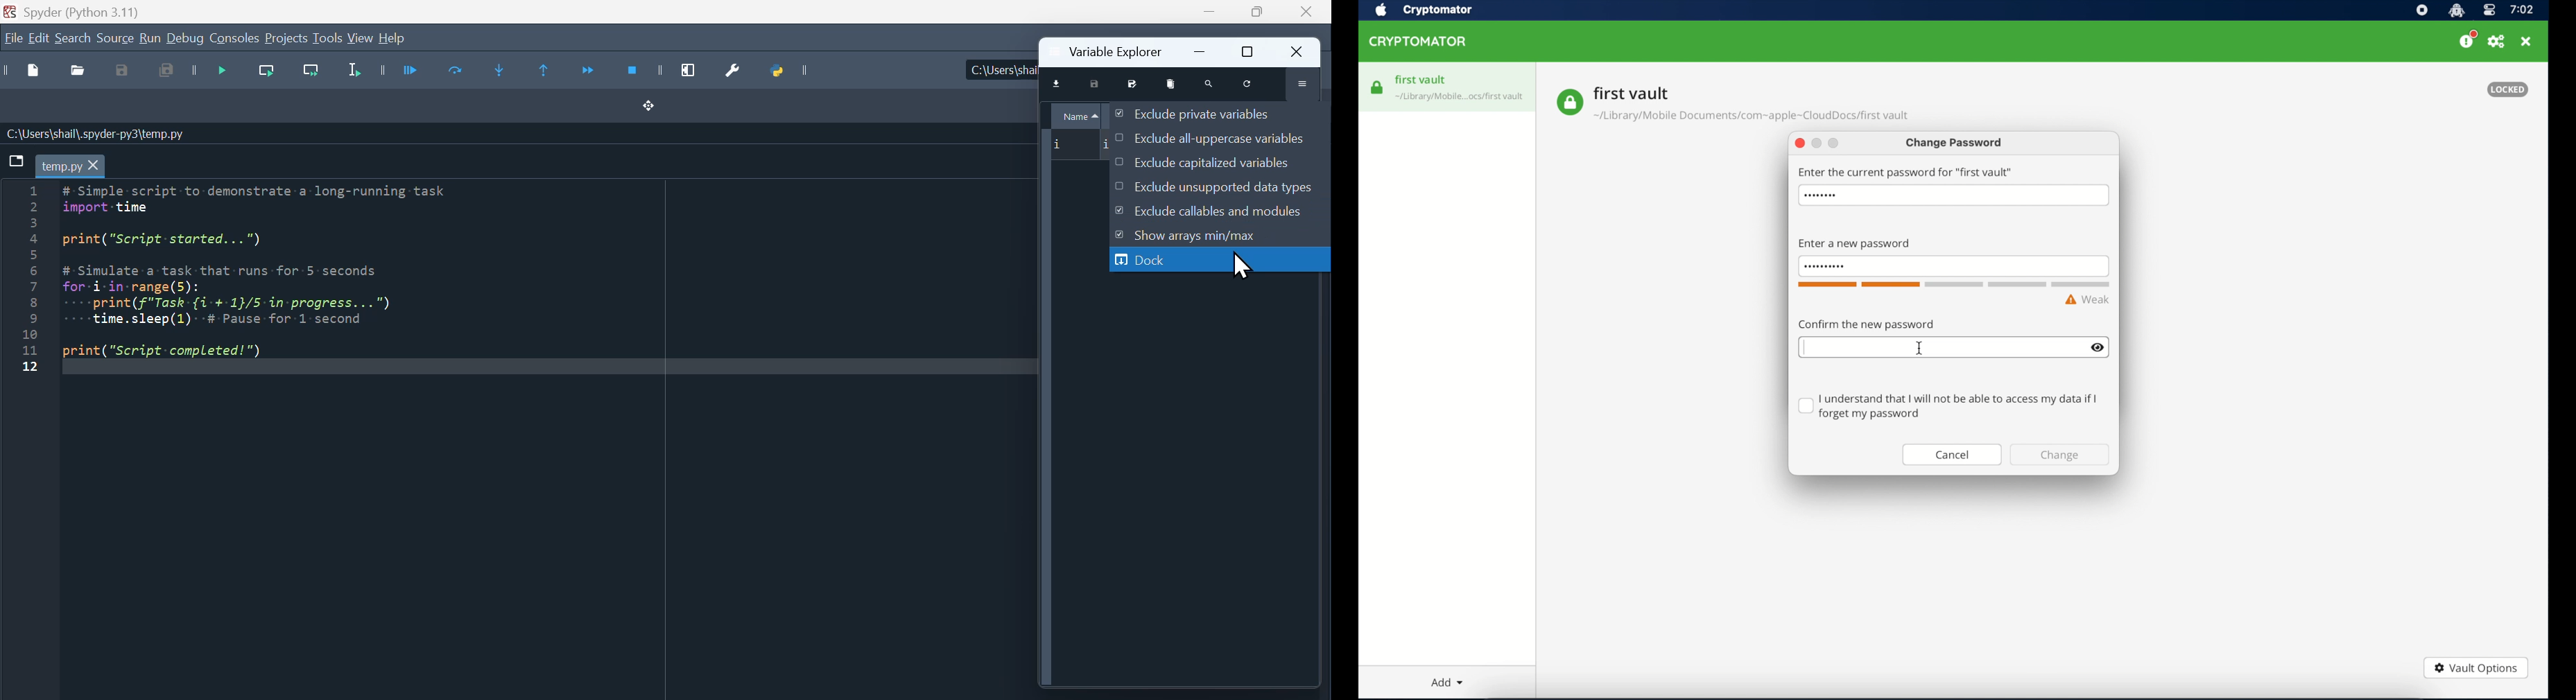 This screenshot has width=2576, height=700. I want to click on Maximise, so click(1254, 12).